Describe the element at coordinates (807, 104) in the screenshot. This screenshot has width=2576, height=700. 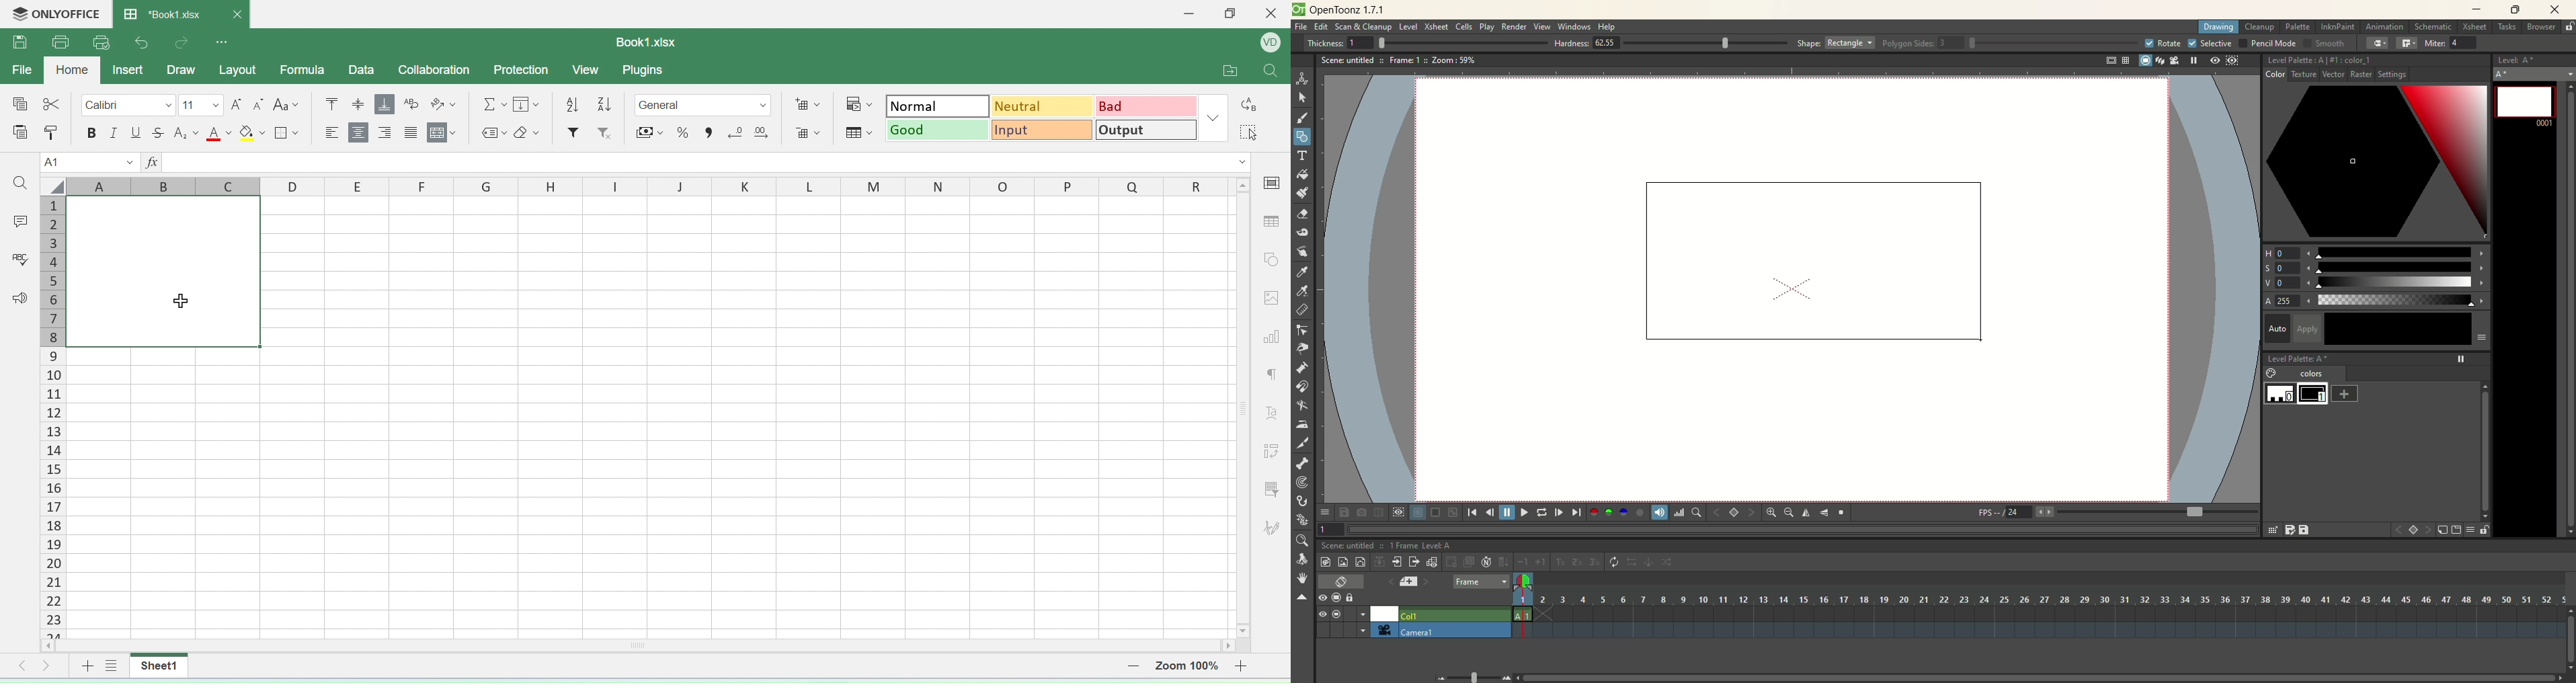
I see `add cells` at that location.